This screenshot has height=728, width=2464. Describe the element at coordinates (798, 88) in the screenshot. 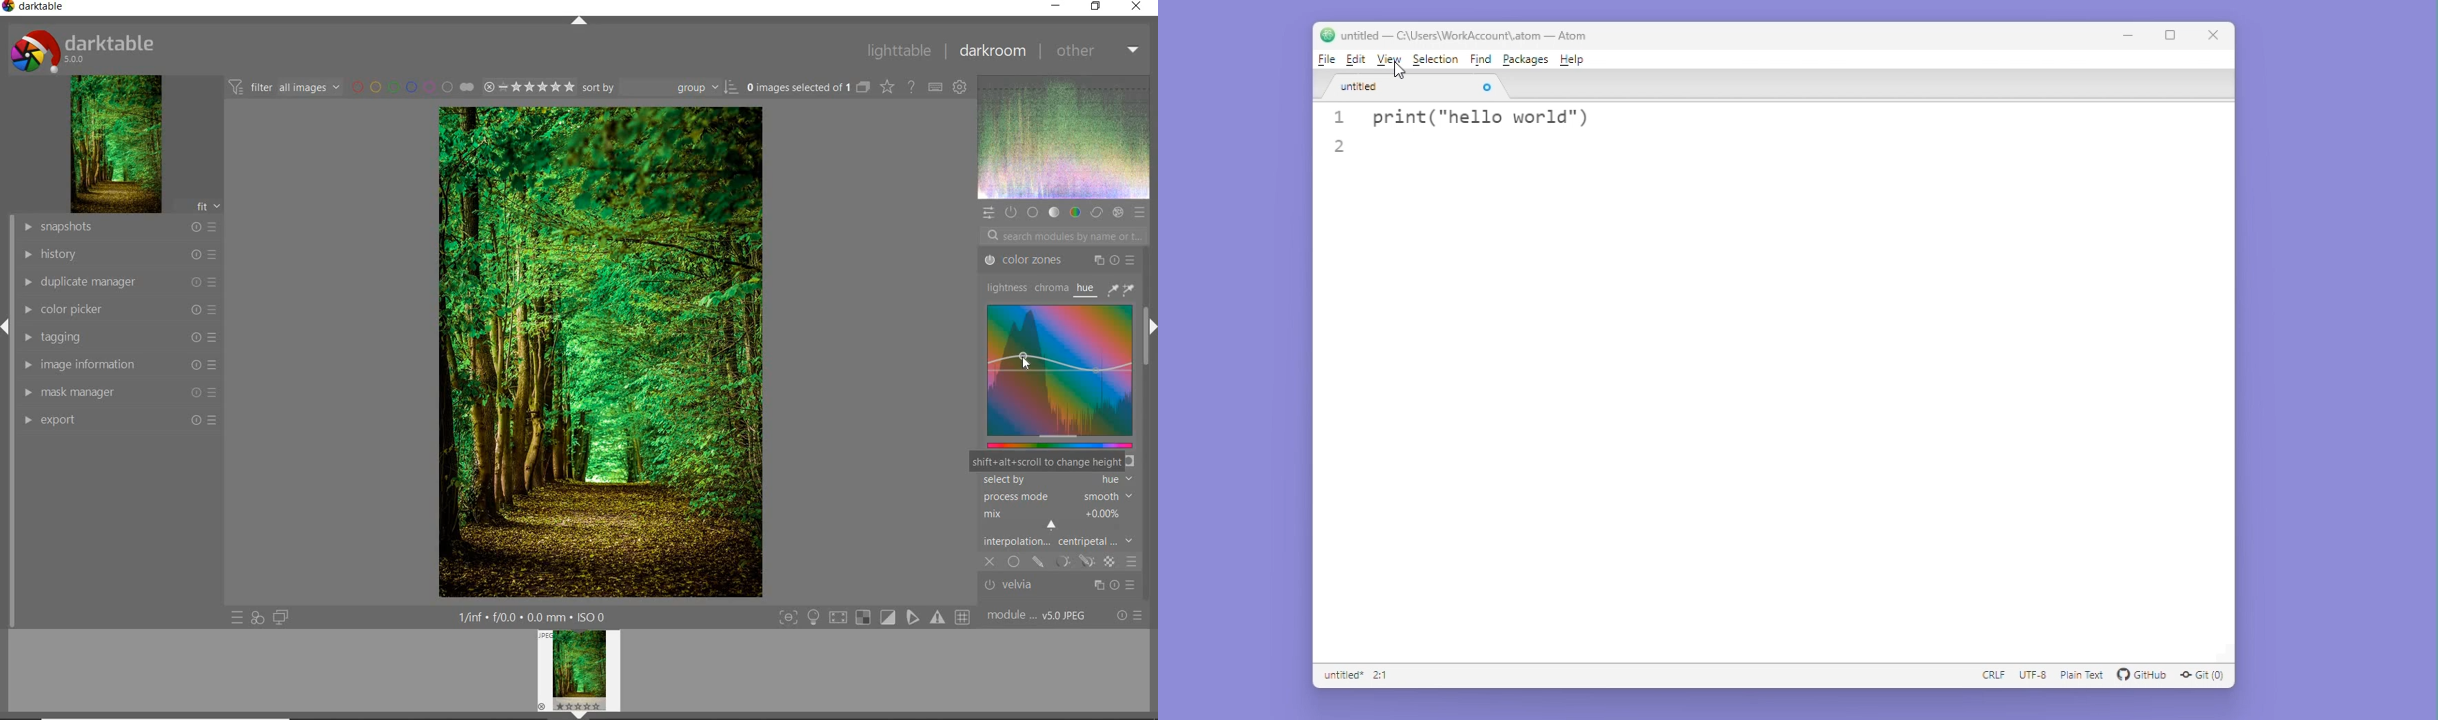

I see `SELECTED IMAGE` at that location.